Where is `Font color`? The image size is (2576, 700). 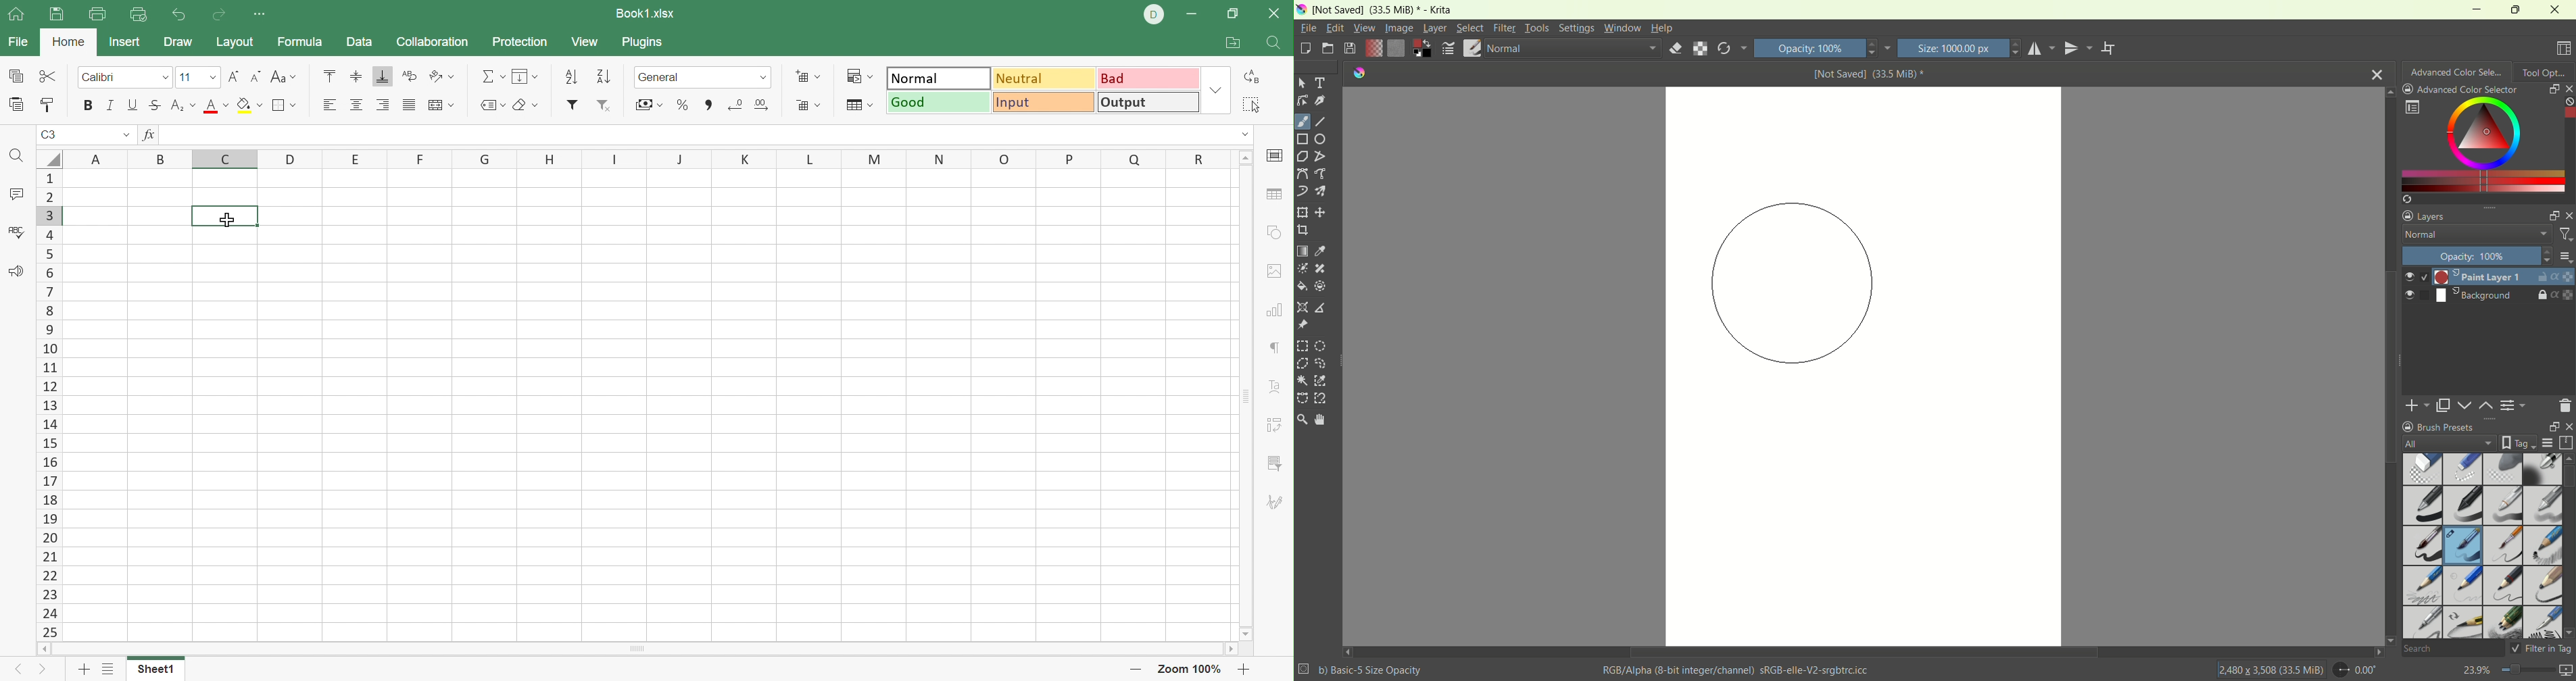 Font color is located at coordinates (218, 105).